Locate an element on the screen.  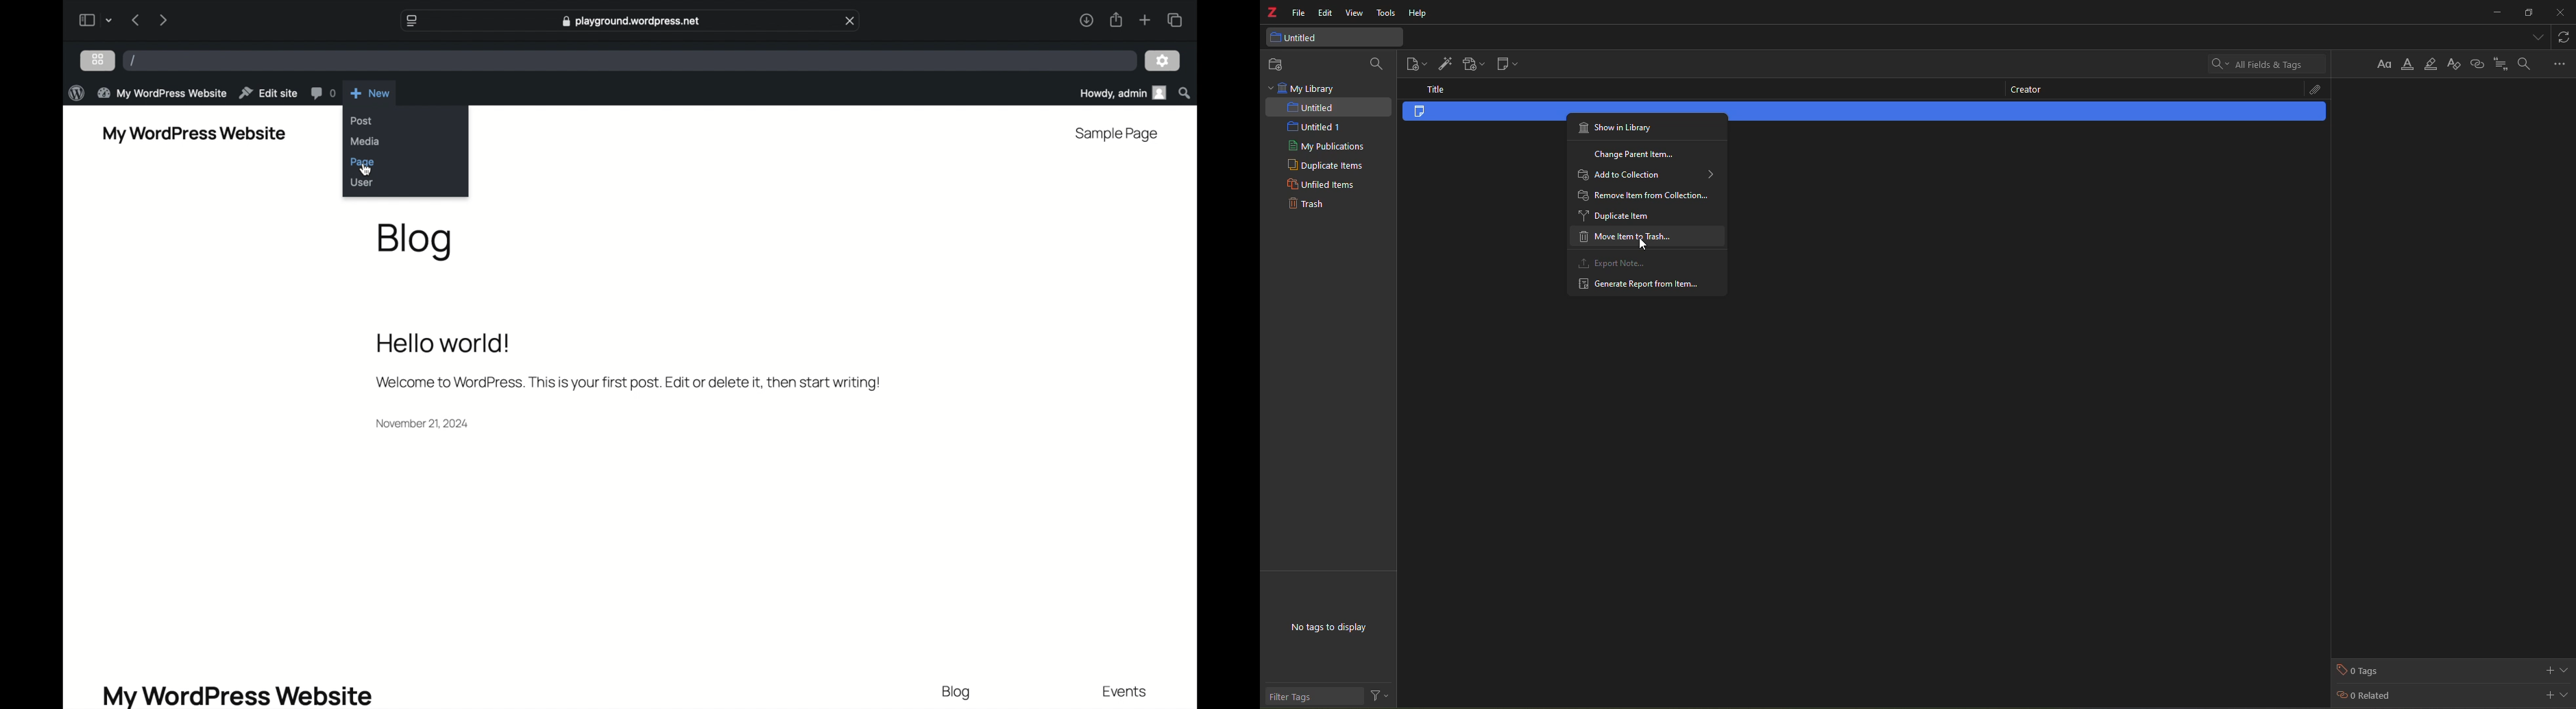
downloads is located at coordinates (1086, 20).